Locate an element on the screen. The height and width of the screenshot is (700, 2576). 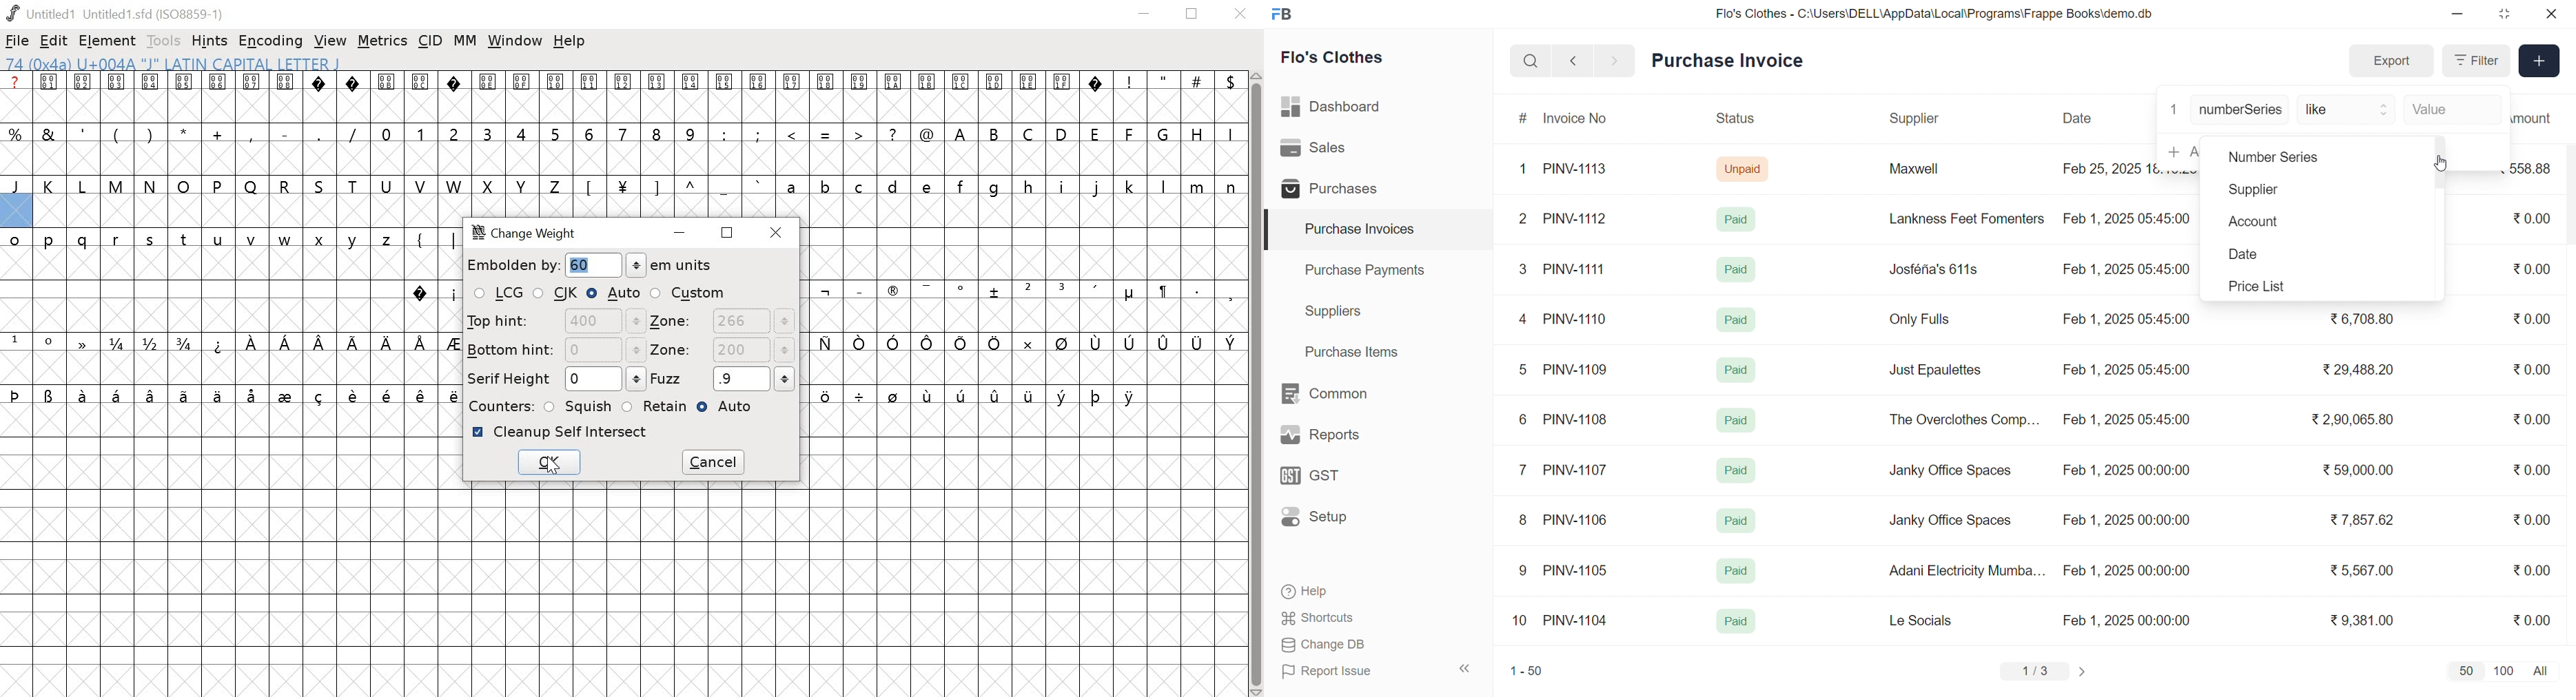
Add is located at coordinates (2540, 62).